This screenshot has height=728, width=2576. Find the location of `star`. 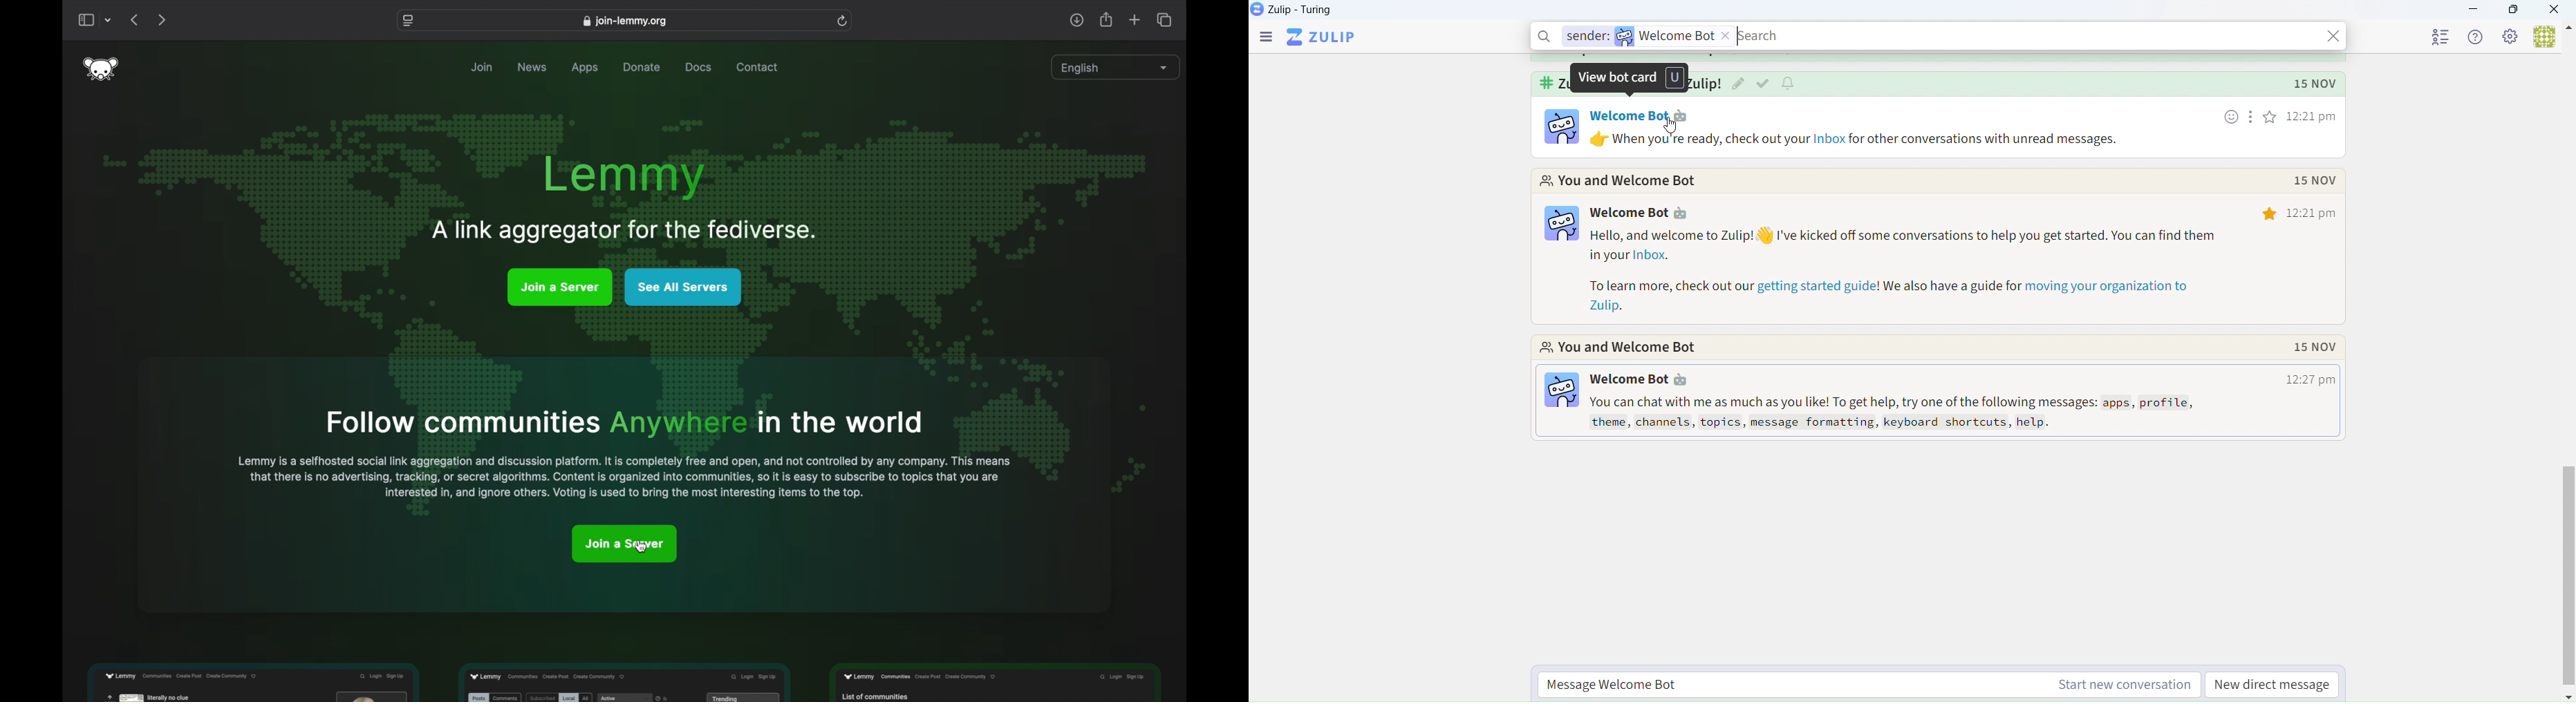

star is located at coordinates (2270, 119).